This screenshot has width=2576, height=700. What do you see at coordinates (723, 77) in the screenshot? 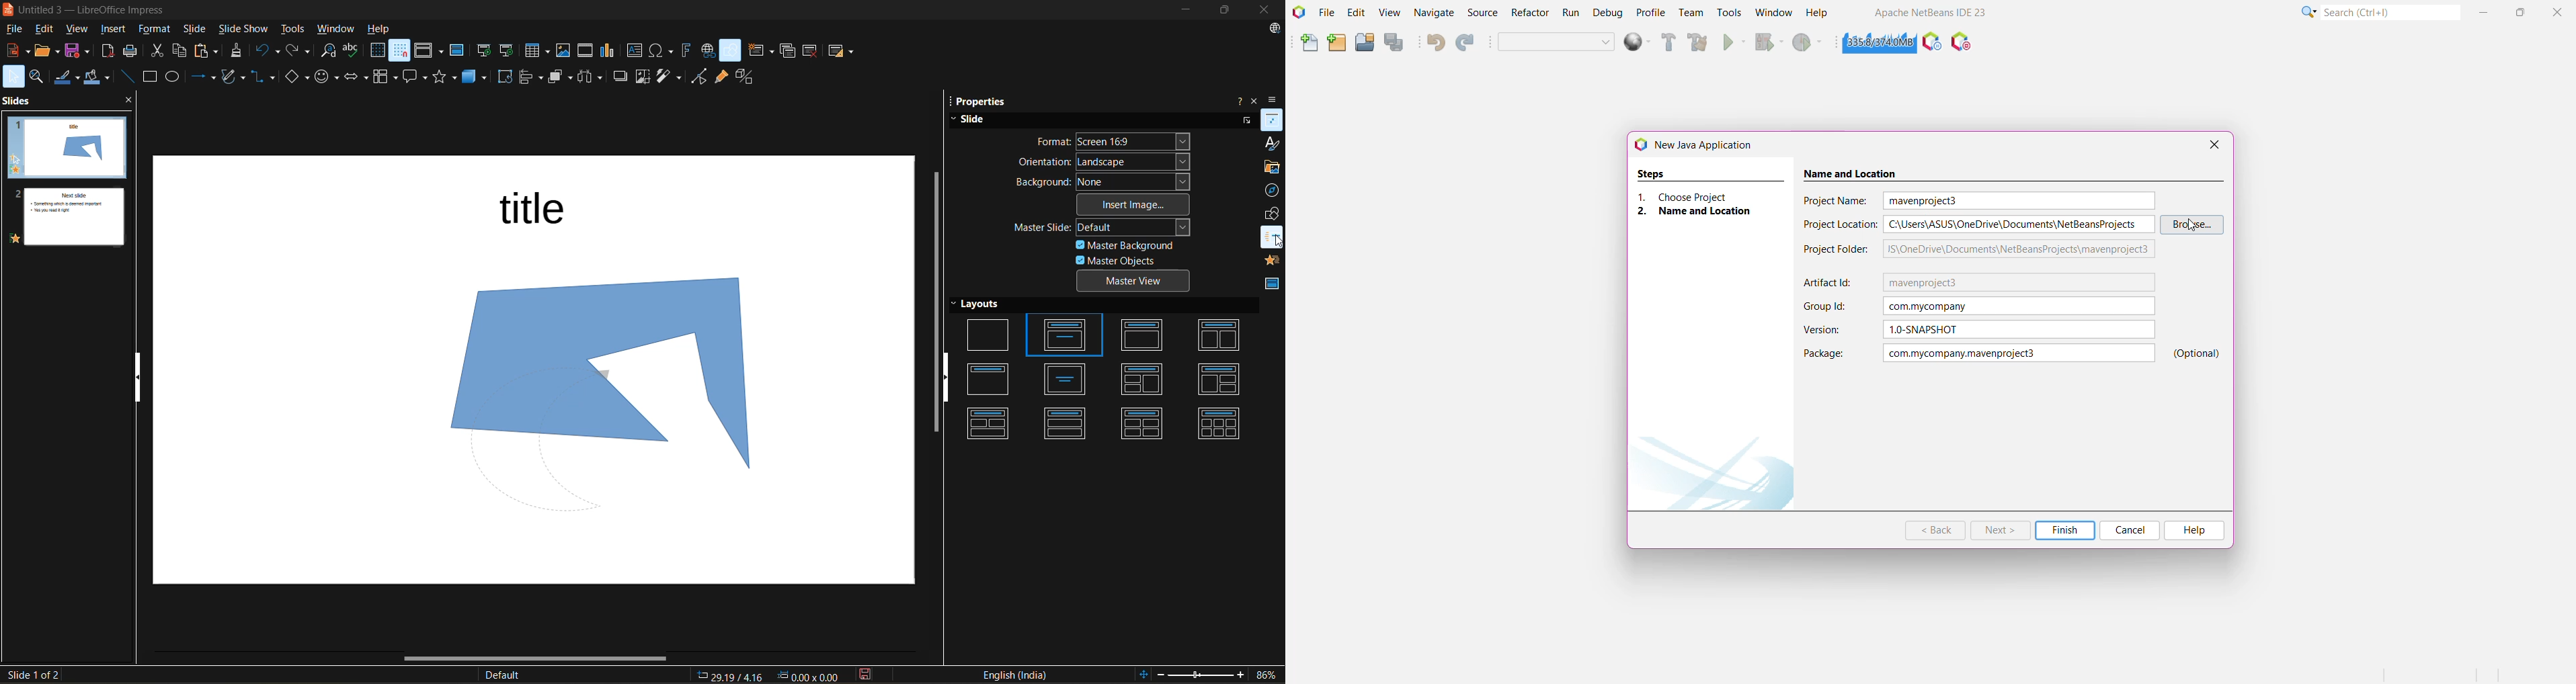
I see `show gluepoint functions` at bounding box center [723, 77].